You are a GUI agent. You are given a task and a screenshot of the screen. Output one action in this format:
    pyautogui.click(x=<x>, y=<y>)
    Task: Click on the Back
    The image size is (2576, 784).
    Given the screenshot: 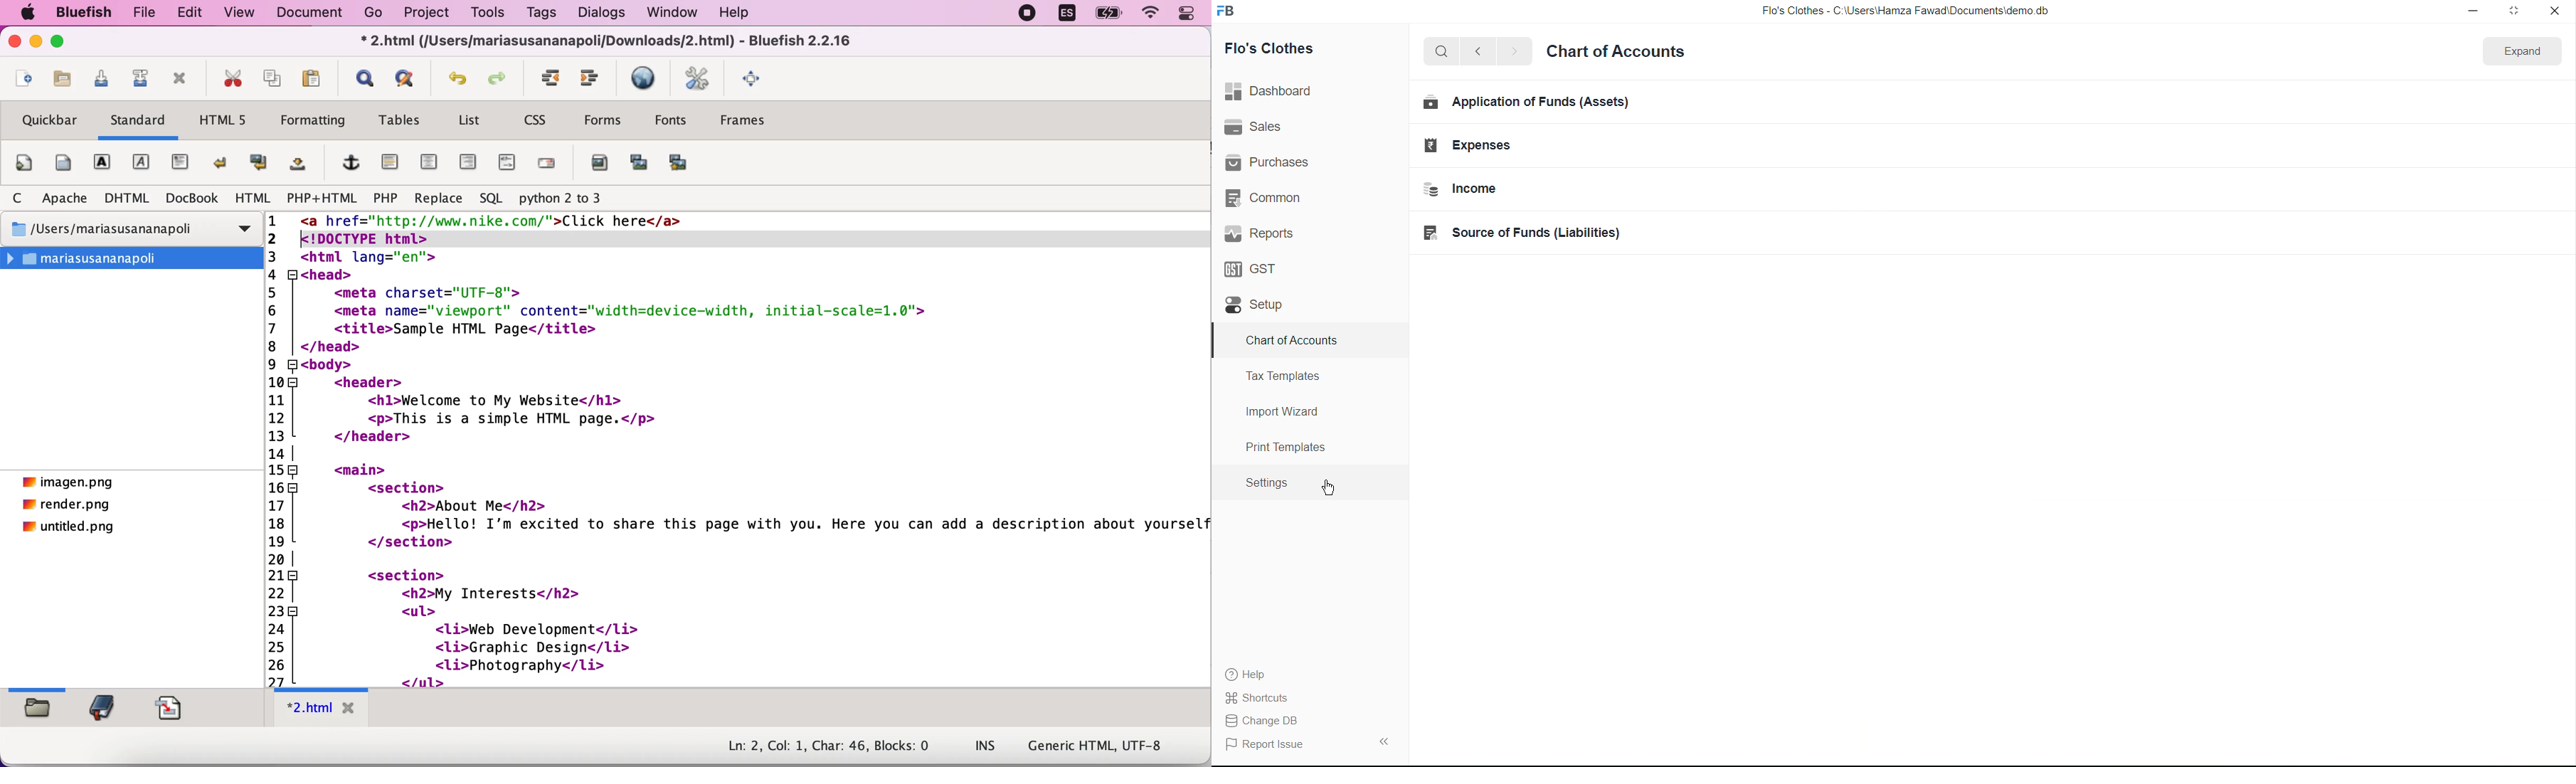 What is the action you would take?
    pyautogui.click(x=1473, y=53)
    